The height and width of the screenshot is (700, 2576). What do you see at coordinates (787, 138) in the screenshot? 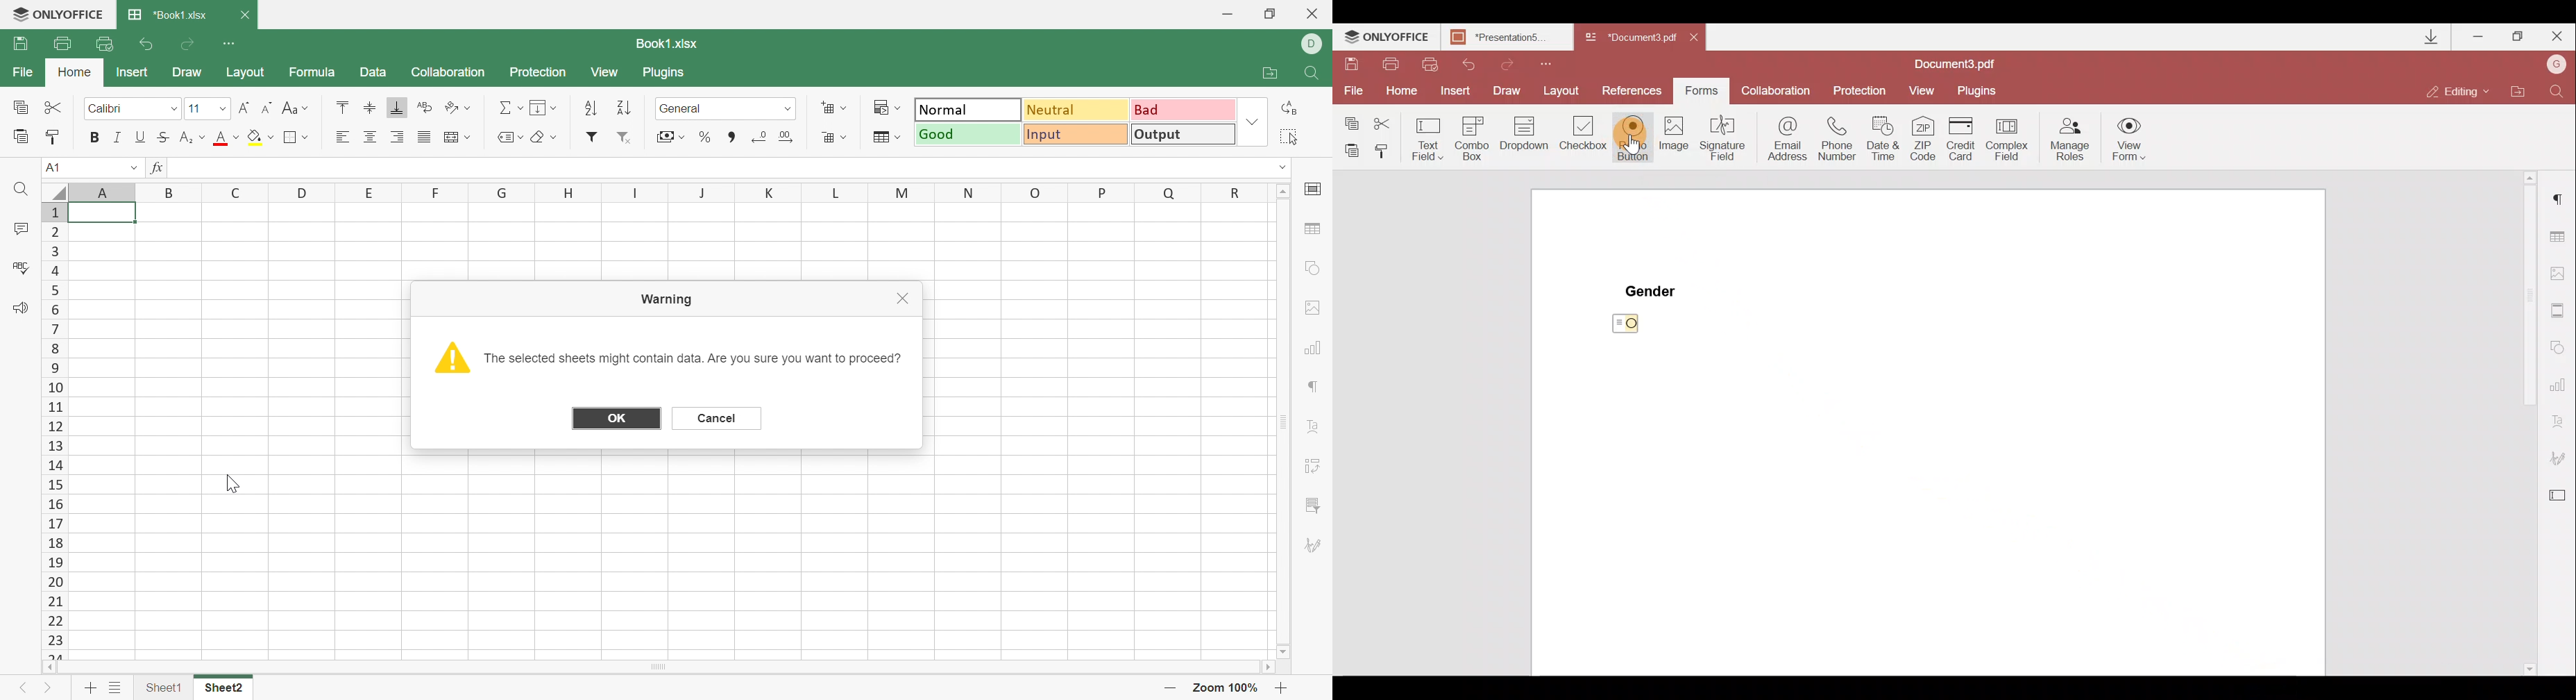
I see `Increase decimal` at bounding box center [787, 138].